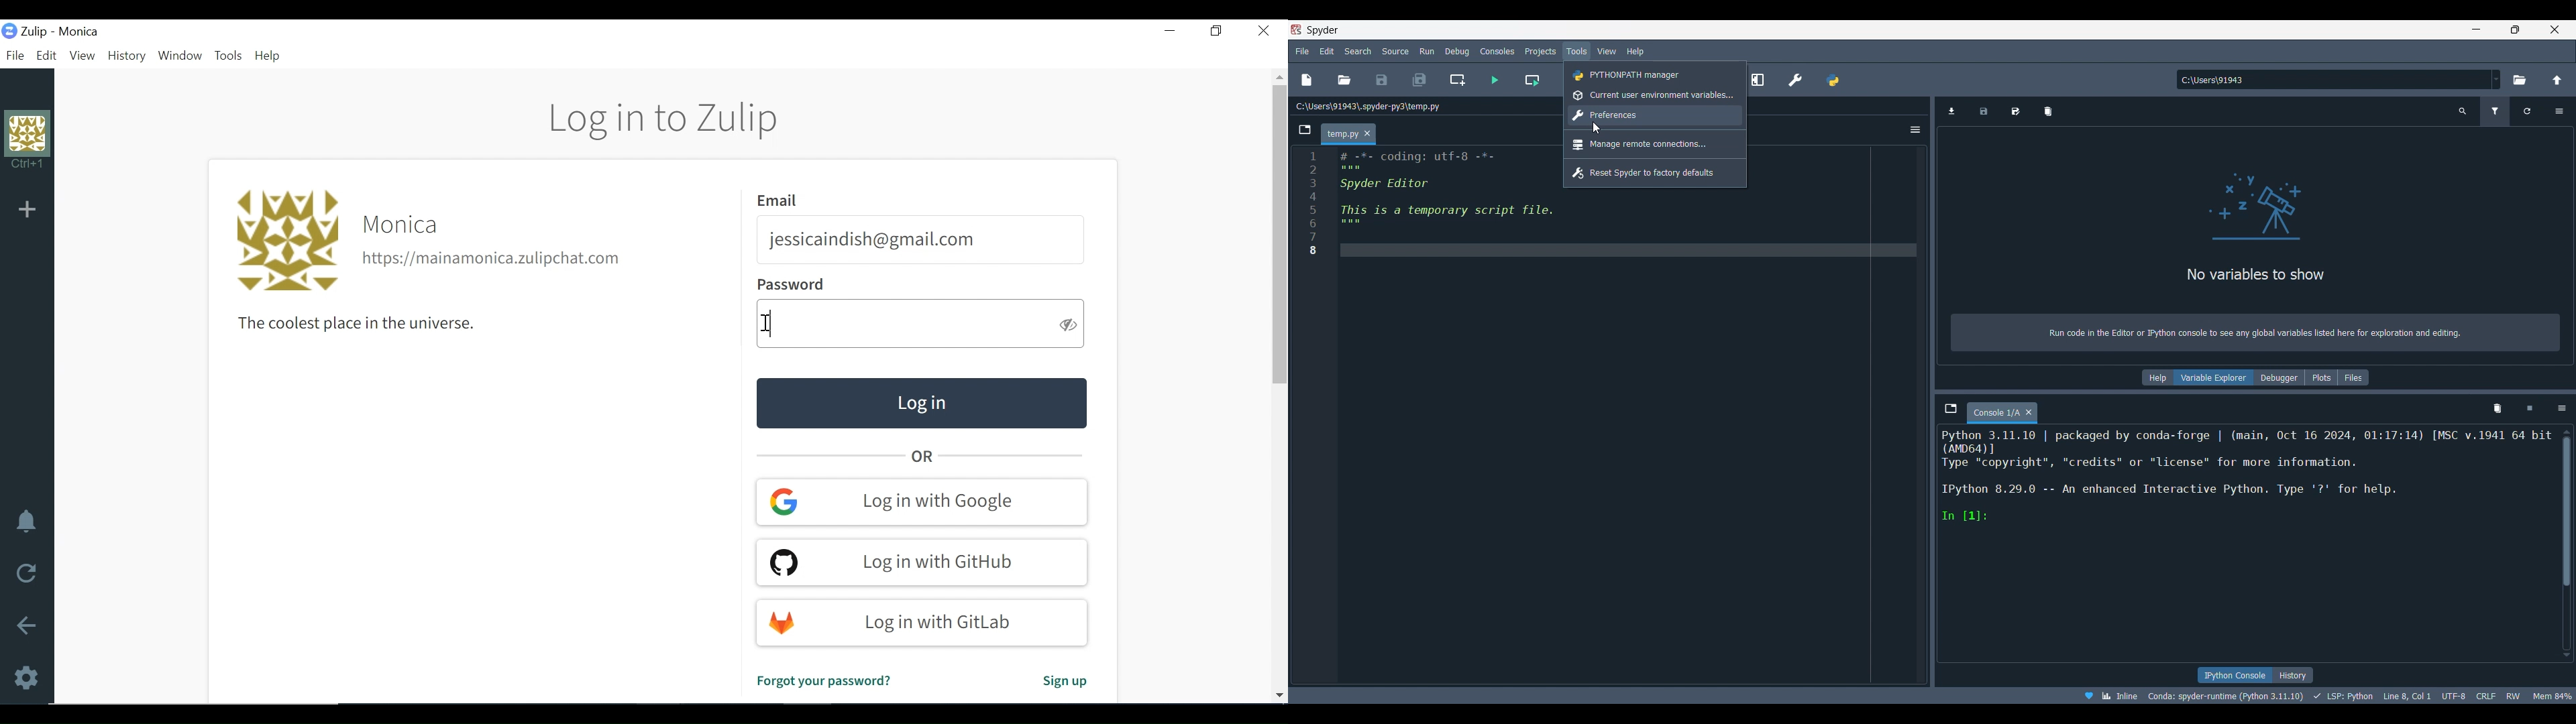  What do you see at coordinates (271, 56) in the screenshot?
I see `Help` at bounding box center [271, 56].